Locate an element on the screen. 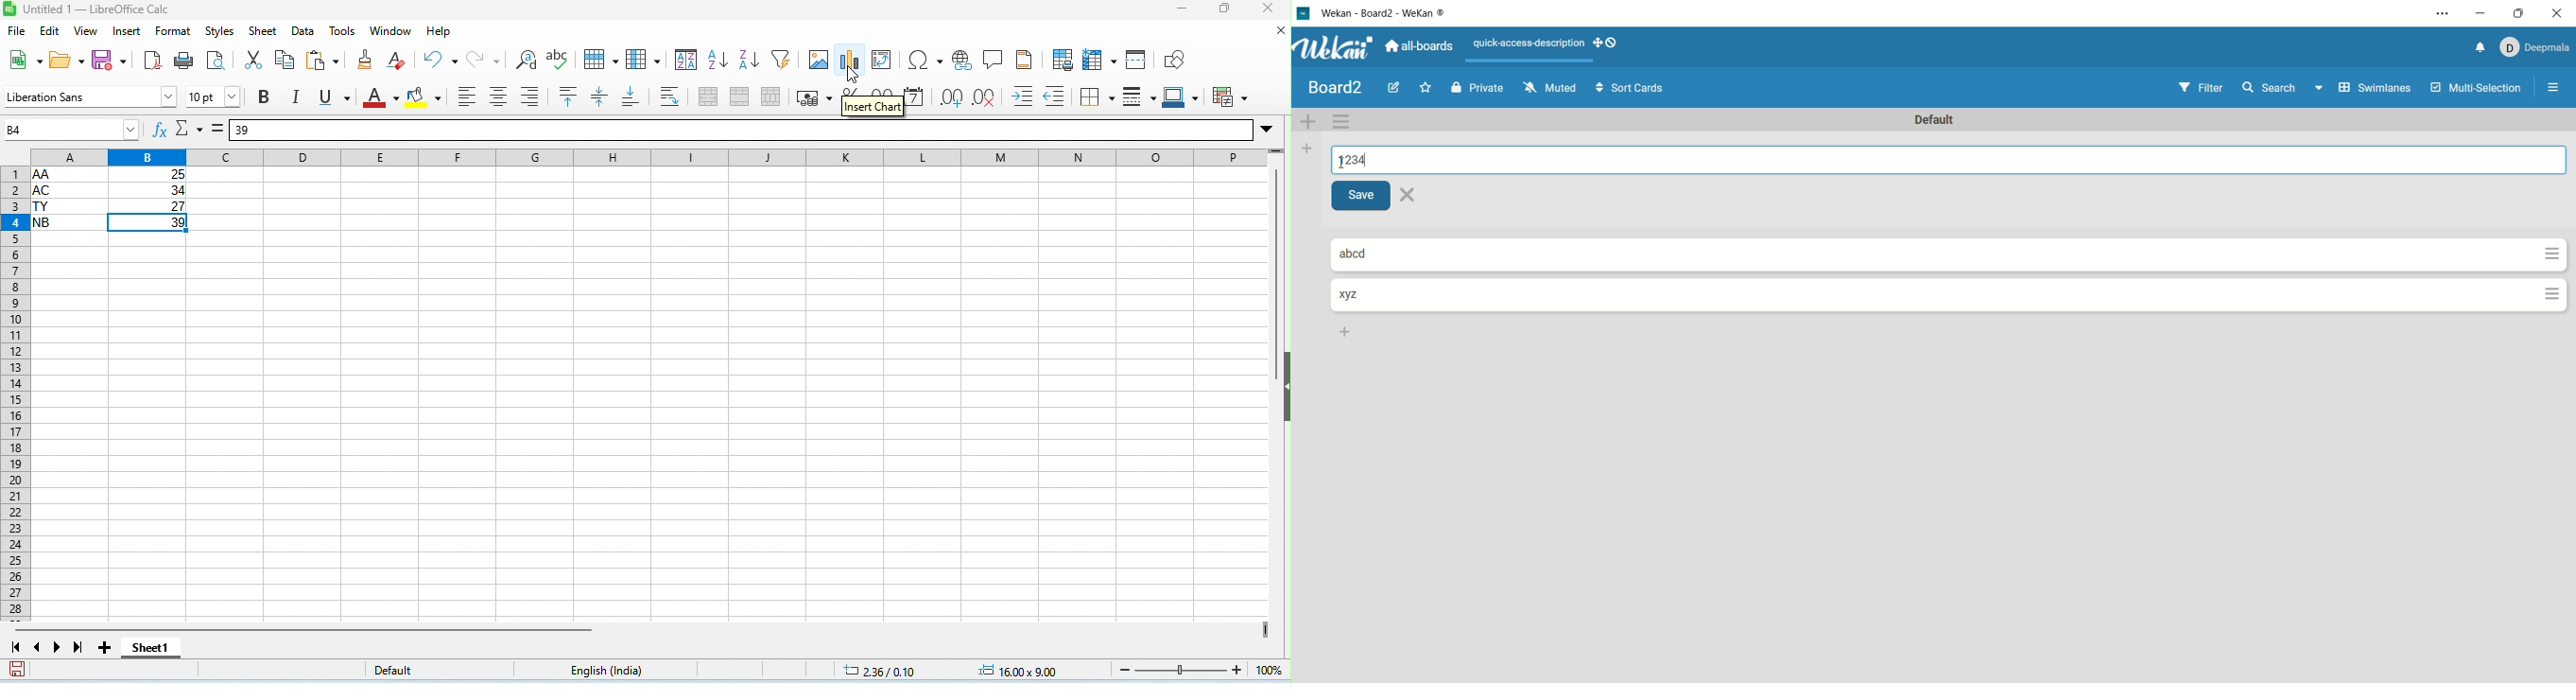 The height and width of the screenshot is (700, 2576). header and footer is located at coordinates (1025, 61).